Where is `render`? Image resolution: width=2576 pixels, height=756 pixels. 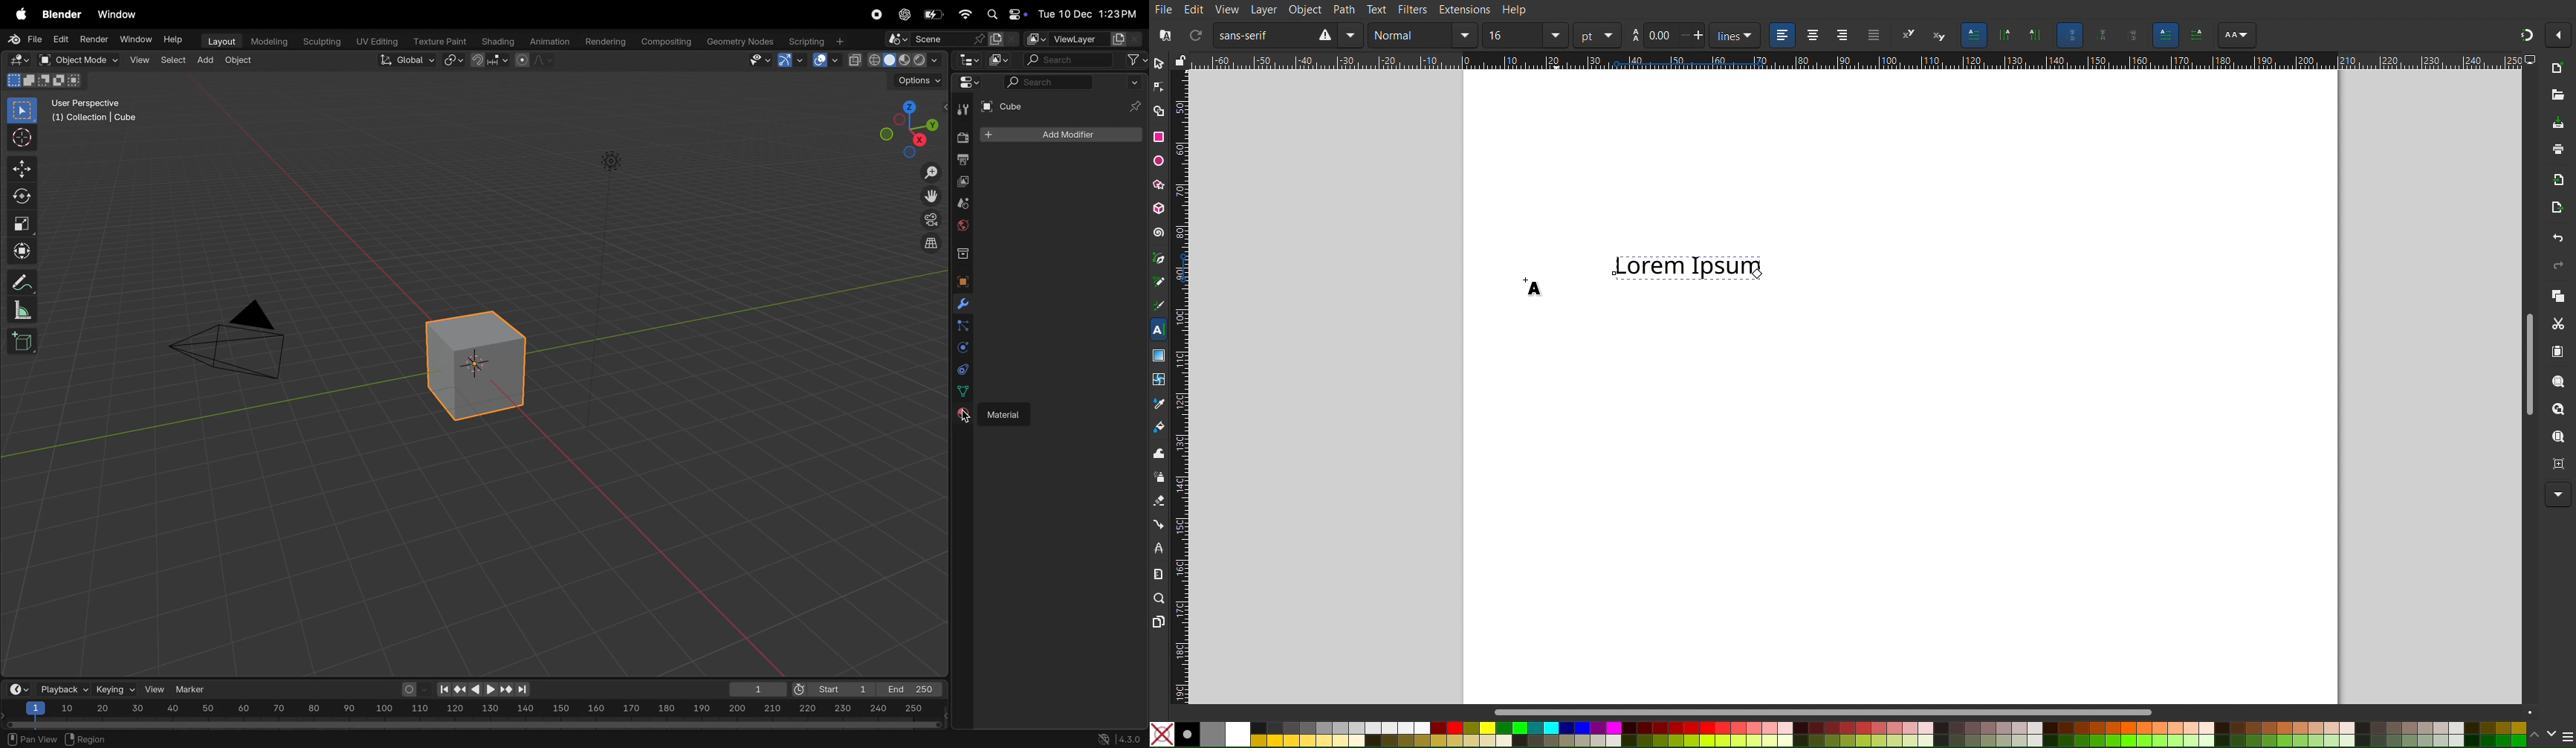 render is located at coordinates (92, 38).